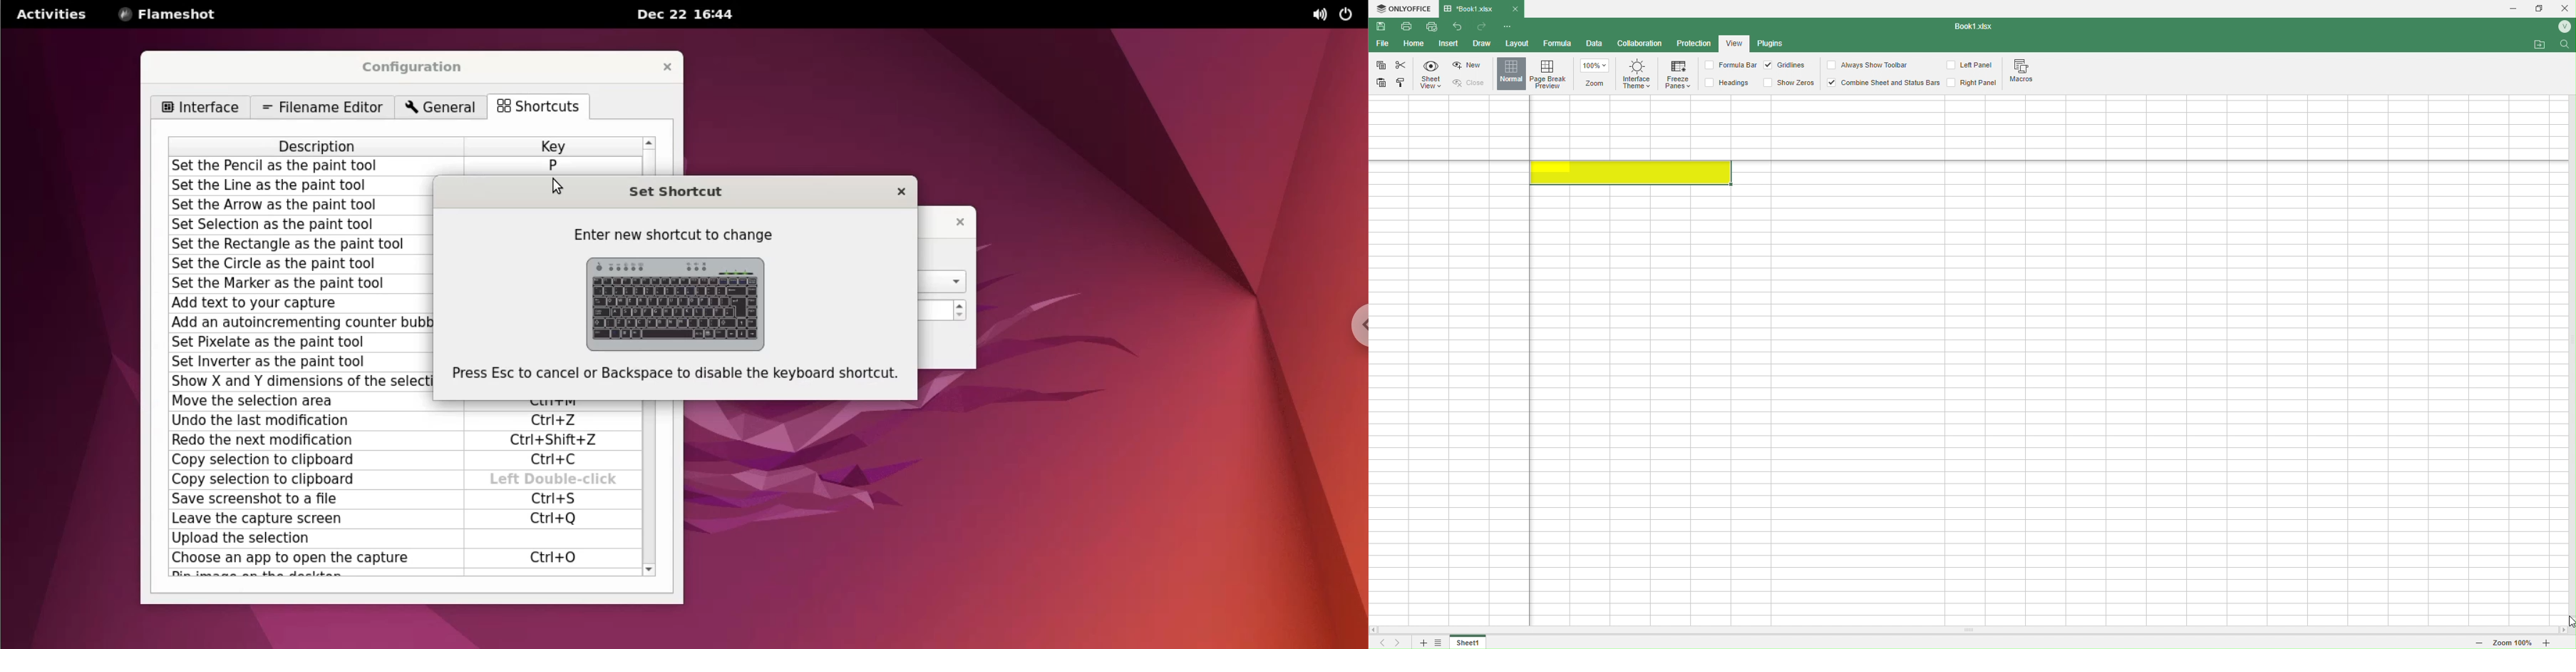  What do you see at coordinates (298, 401) in the screenshot?
I see `move the selection area` at bounding box center [298, 401].